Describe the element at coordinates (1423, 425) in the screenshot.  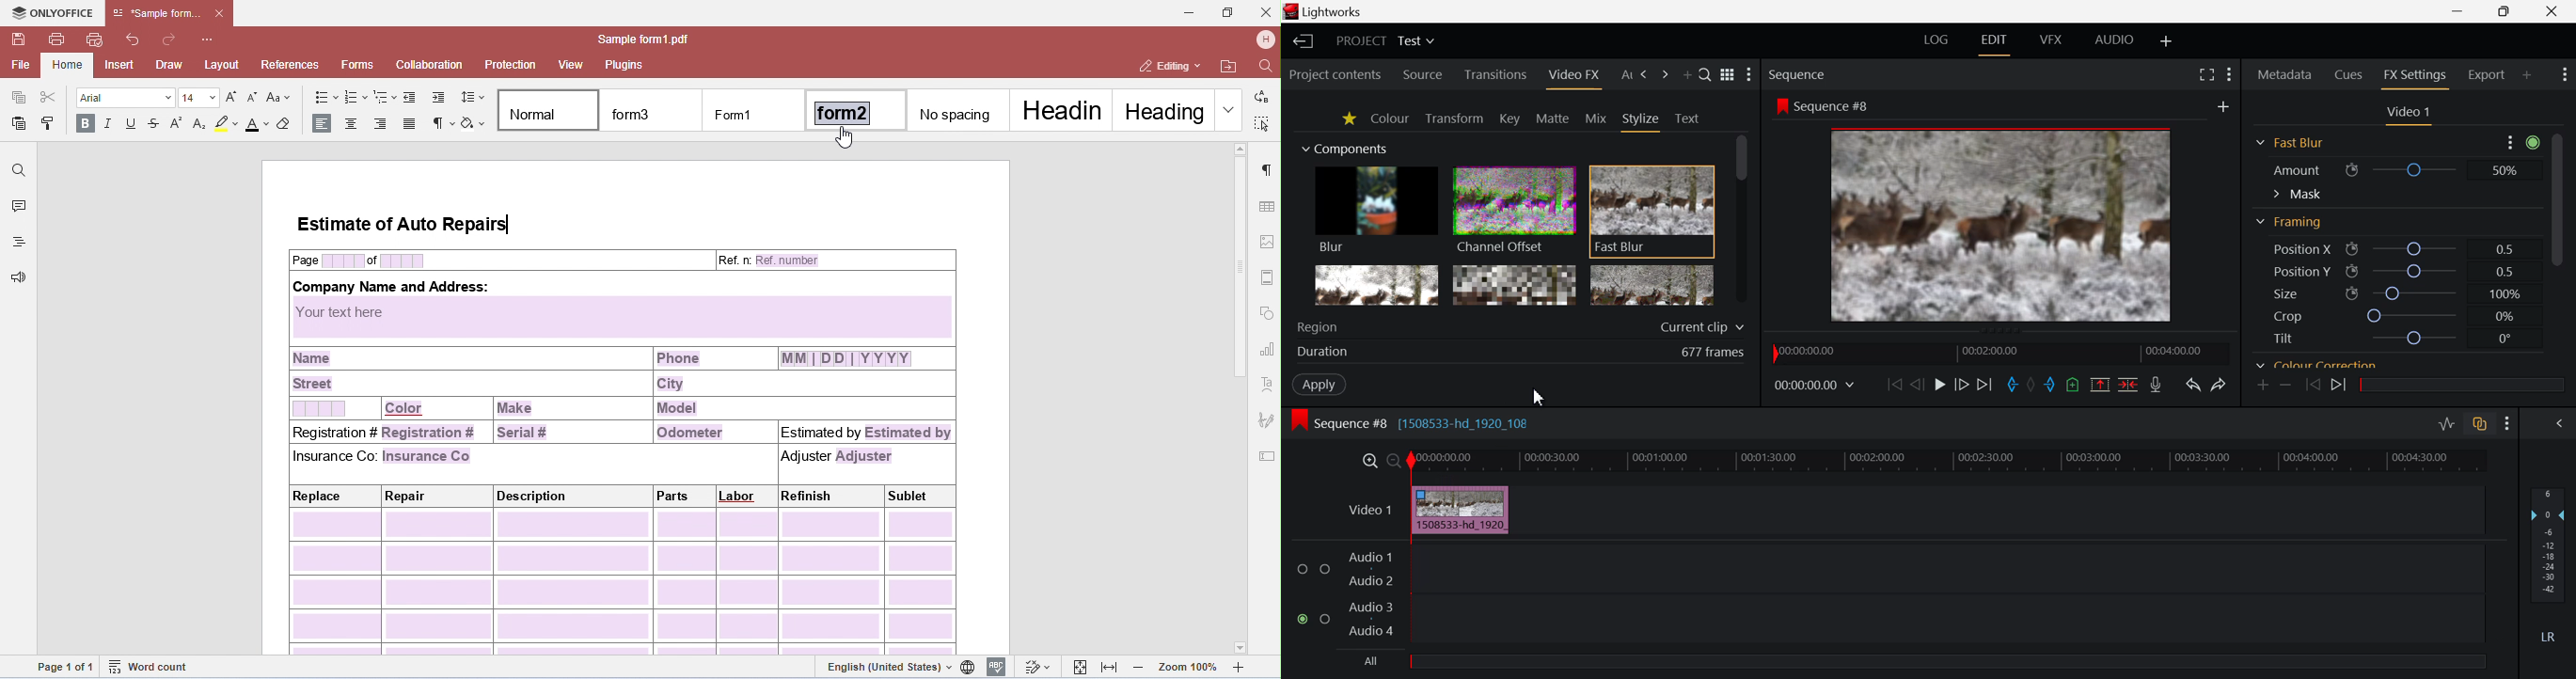
I see `Sequence #8 [1508533-hd_1920_108` at that location.